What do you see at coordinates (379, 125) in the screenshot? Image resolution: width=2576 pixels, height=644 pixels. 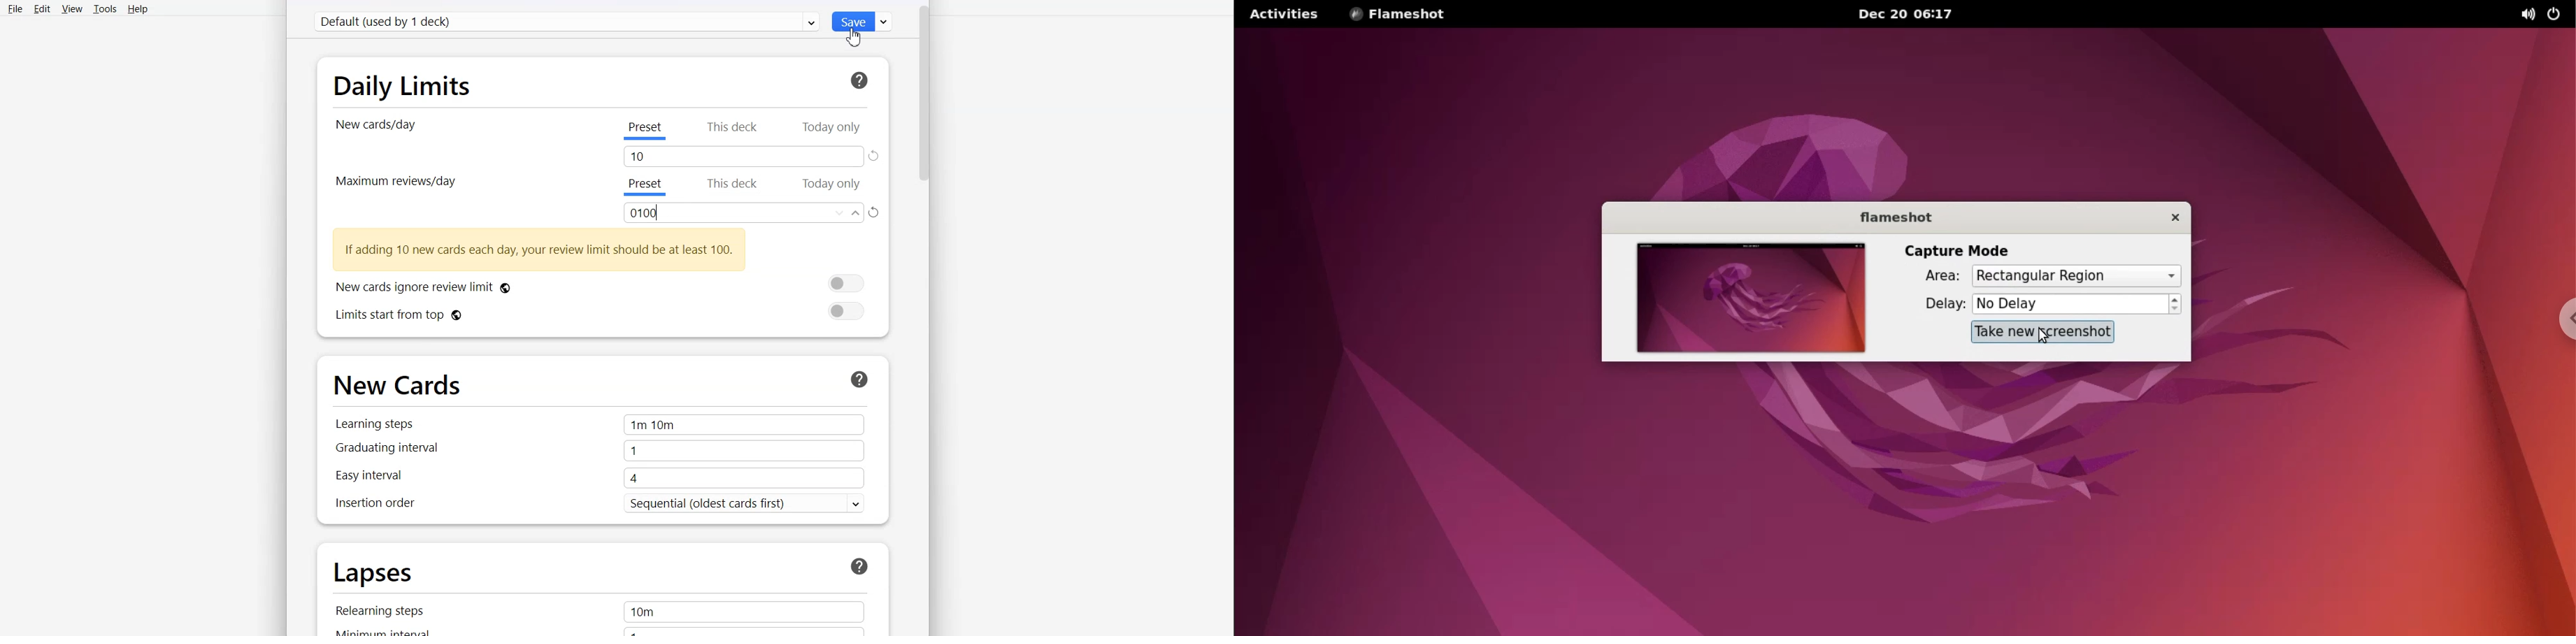 I see `New card/day` at bounding box center [379, 125].